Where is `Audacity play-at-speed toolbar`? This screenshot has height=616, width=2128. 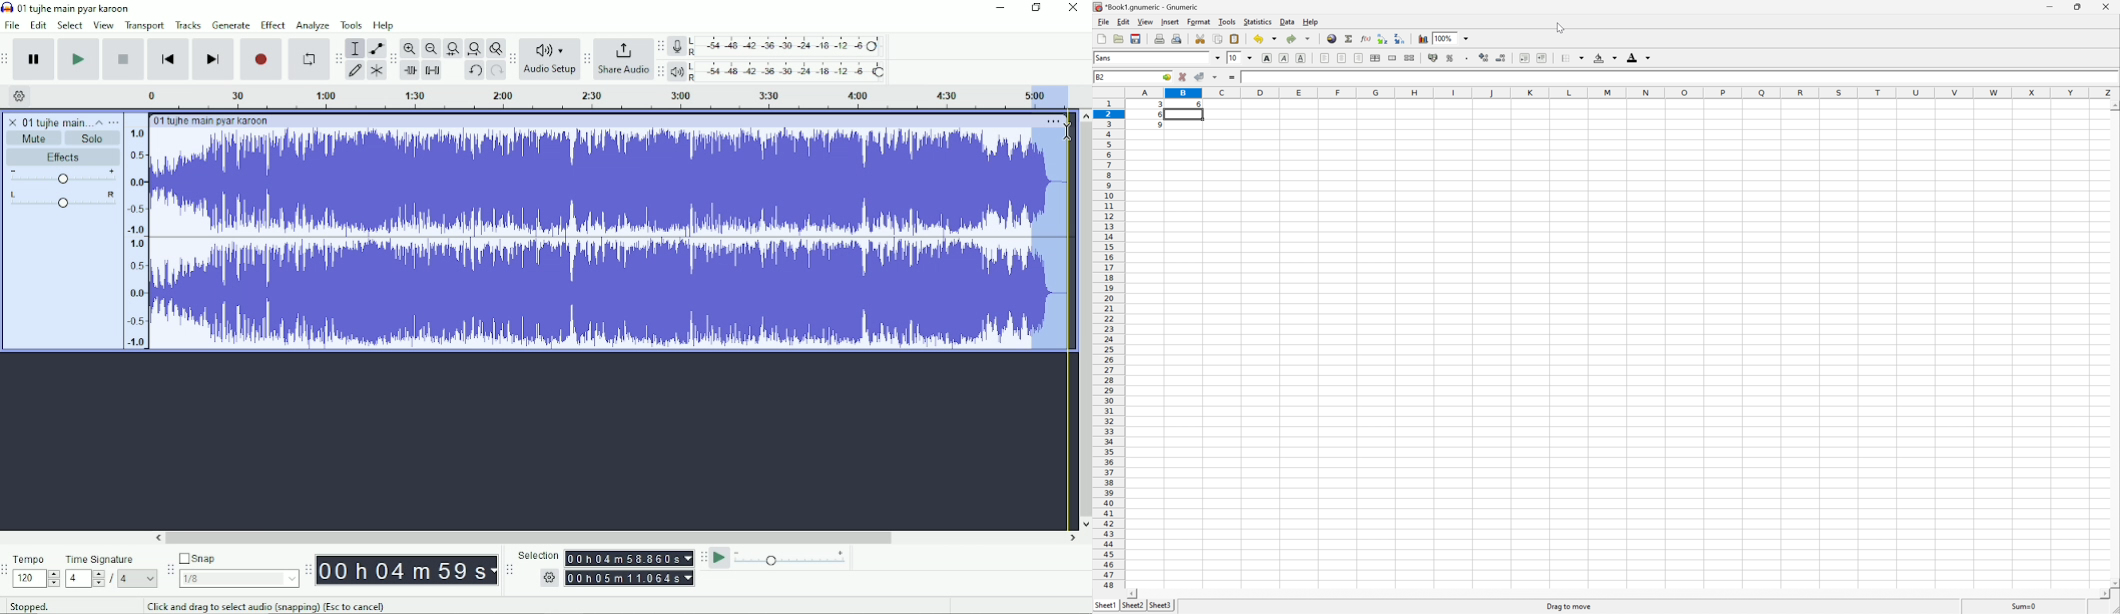 Audacity play-at-speed toolbar is located at coordinates (703, 558).